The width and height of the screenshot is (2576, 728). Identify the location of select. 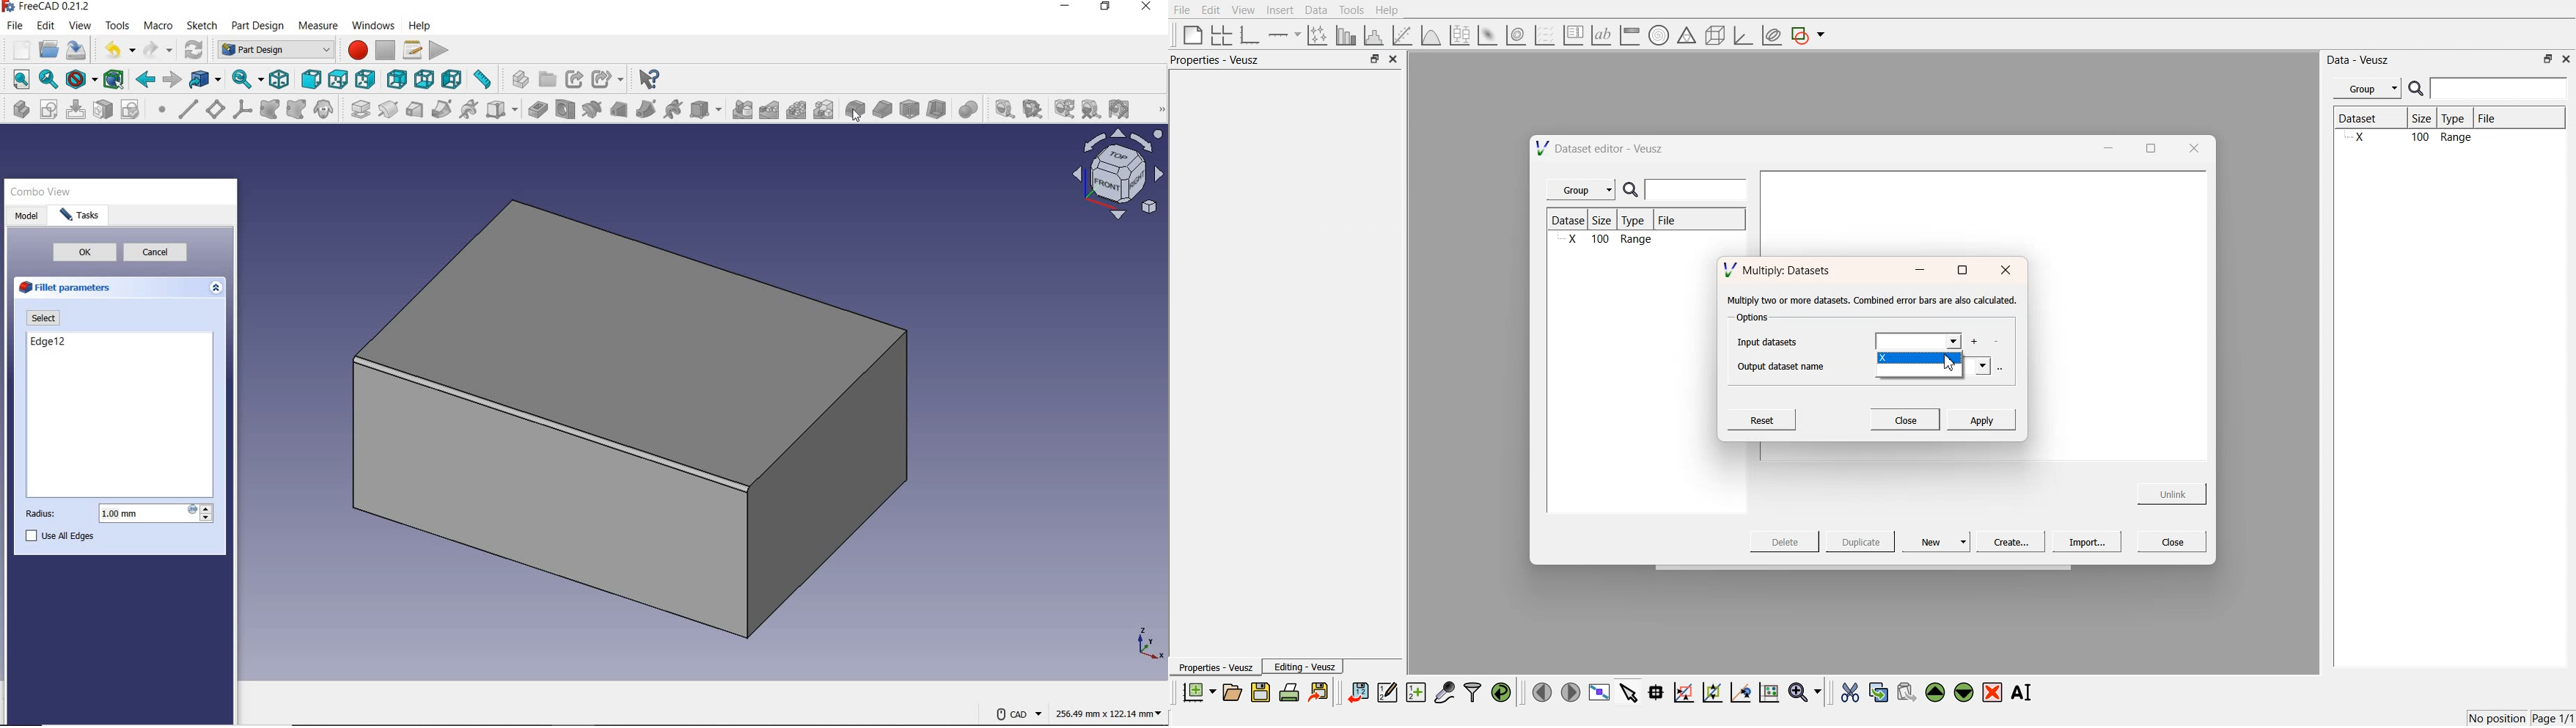
(49, 318).